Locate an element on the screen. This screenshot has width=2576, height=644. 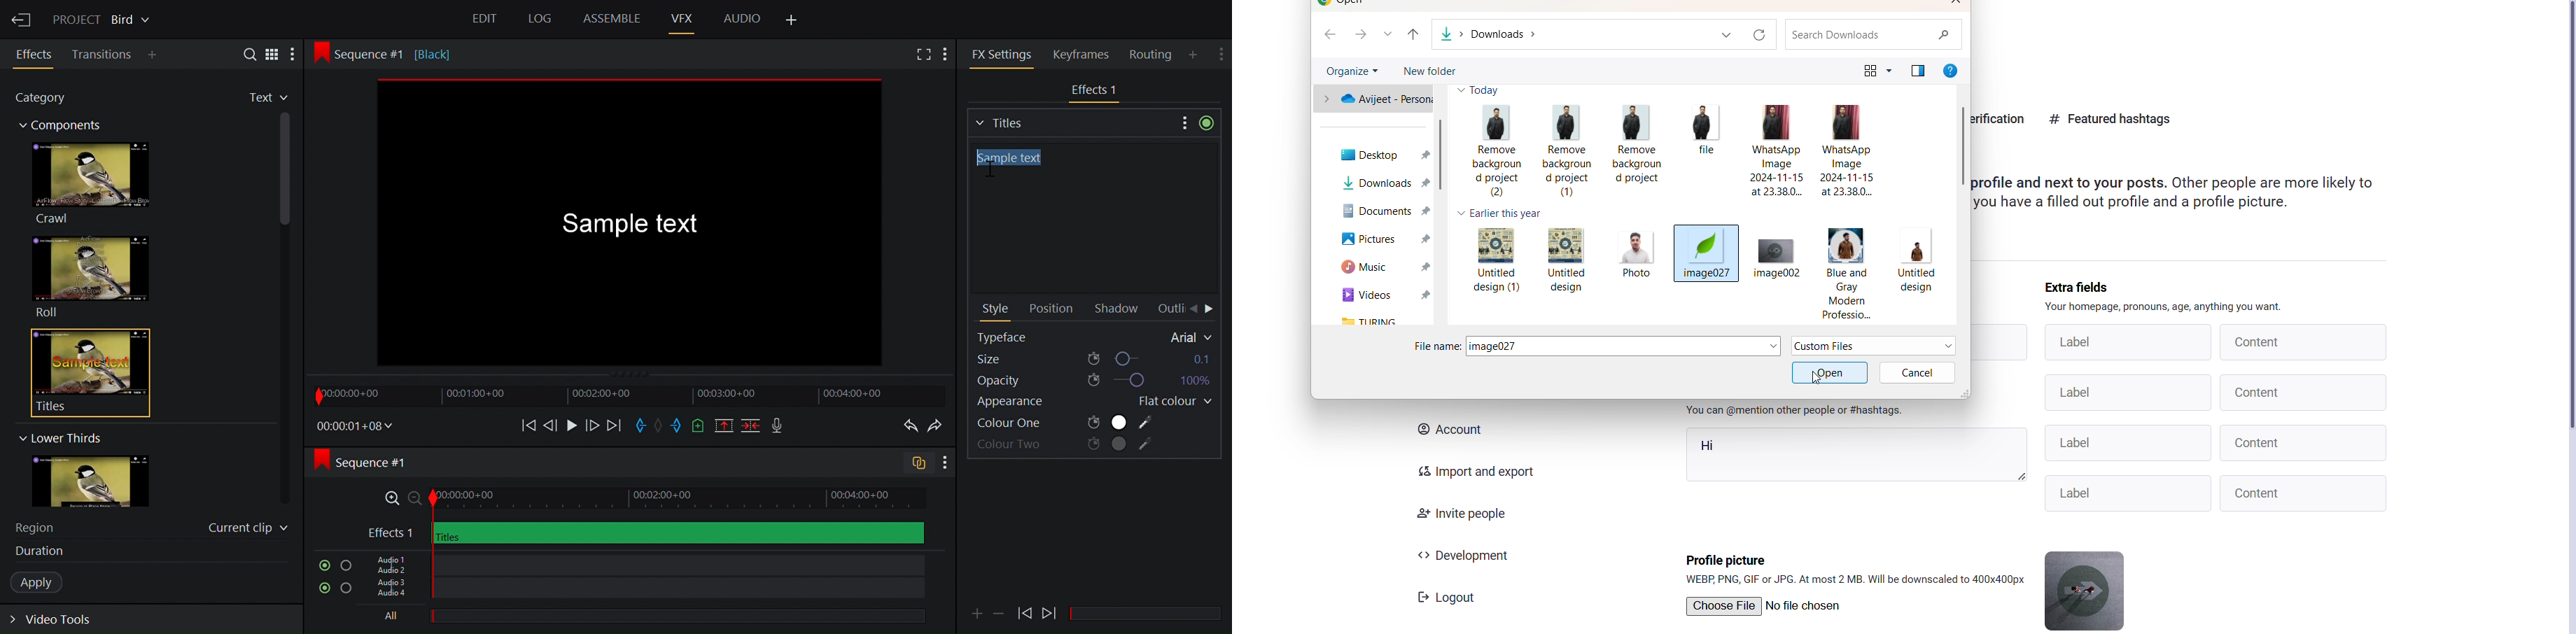
desktop is located at coordinates (1382, 156).